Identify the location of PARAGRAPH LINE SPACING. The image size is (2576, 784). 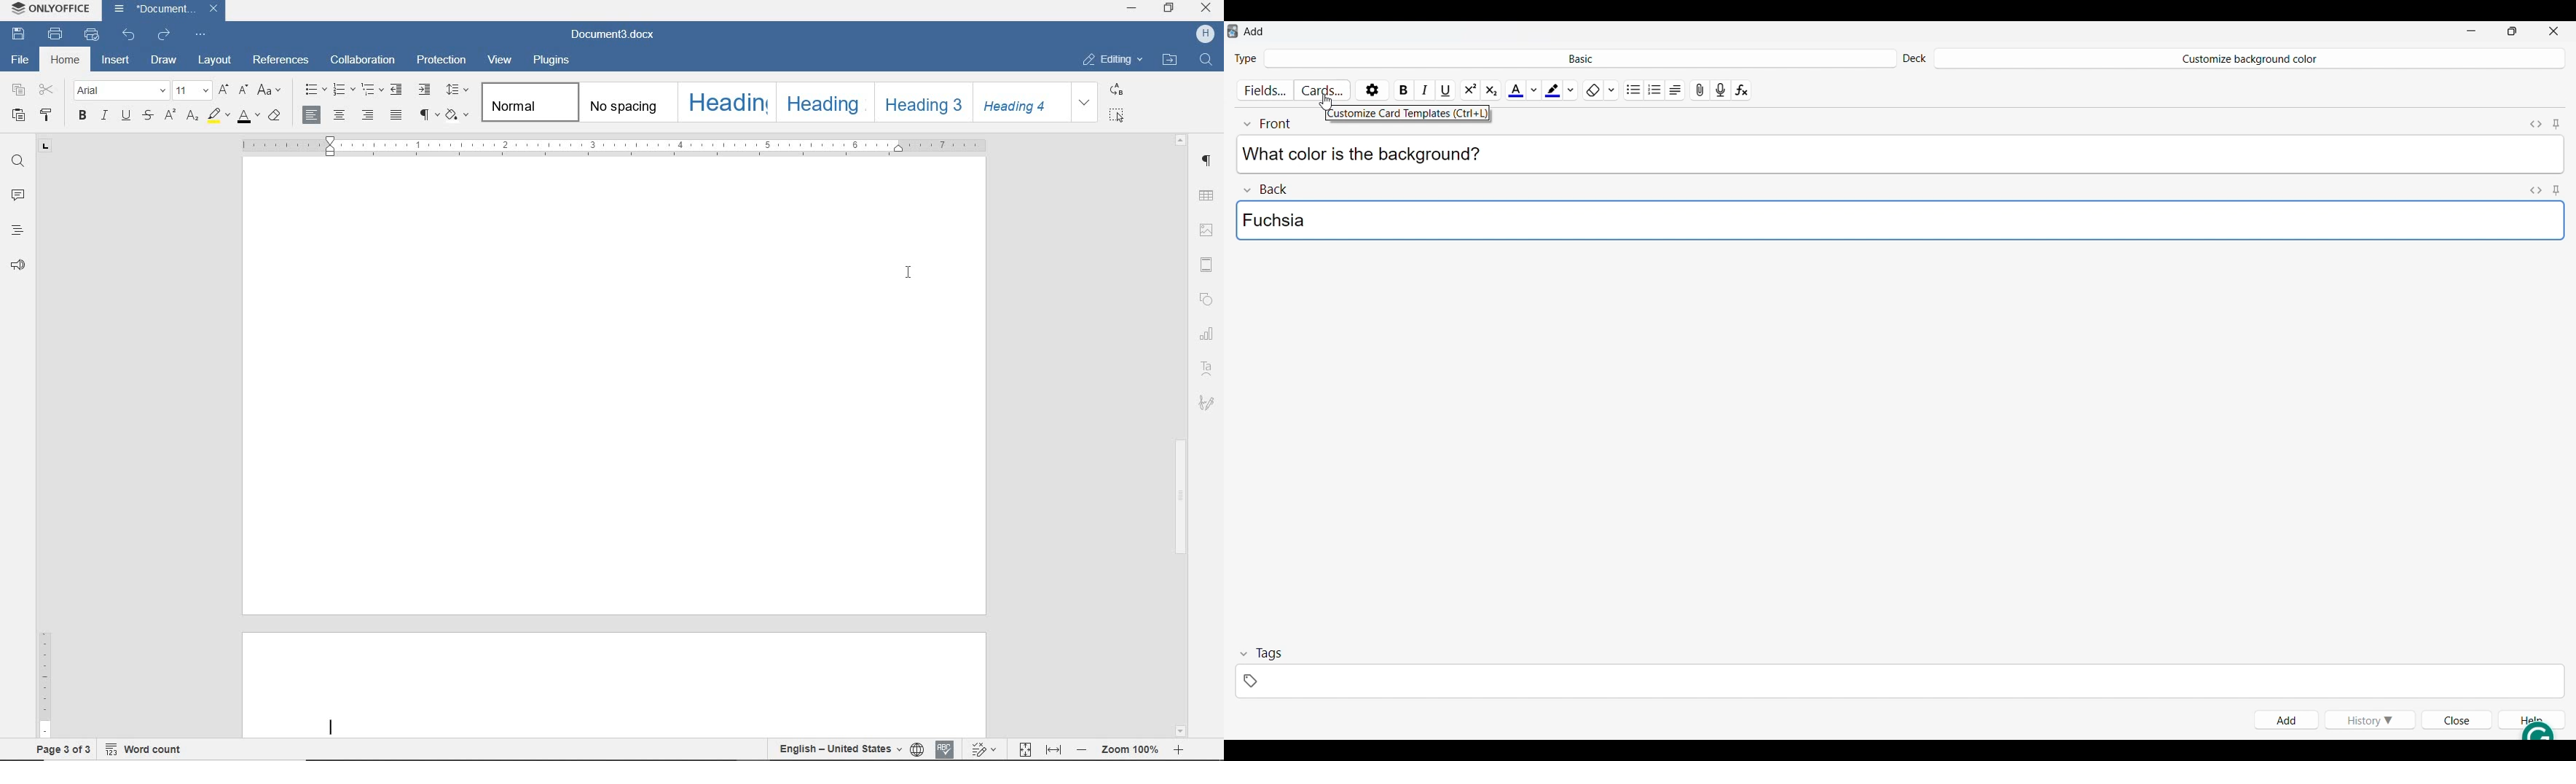
(457, 89).